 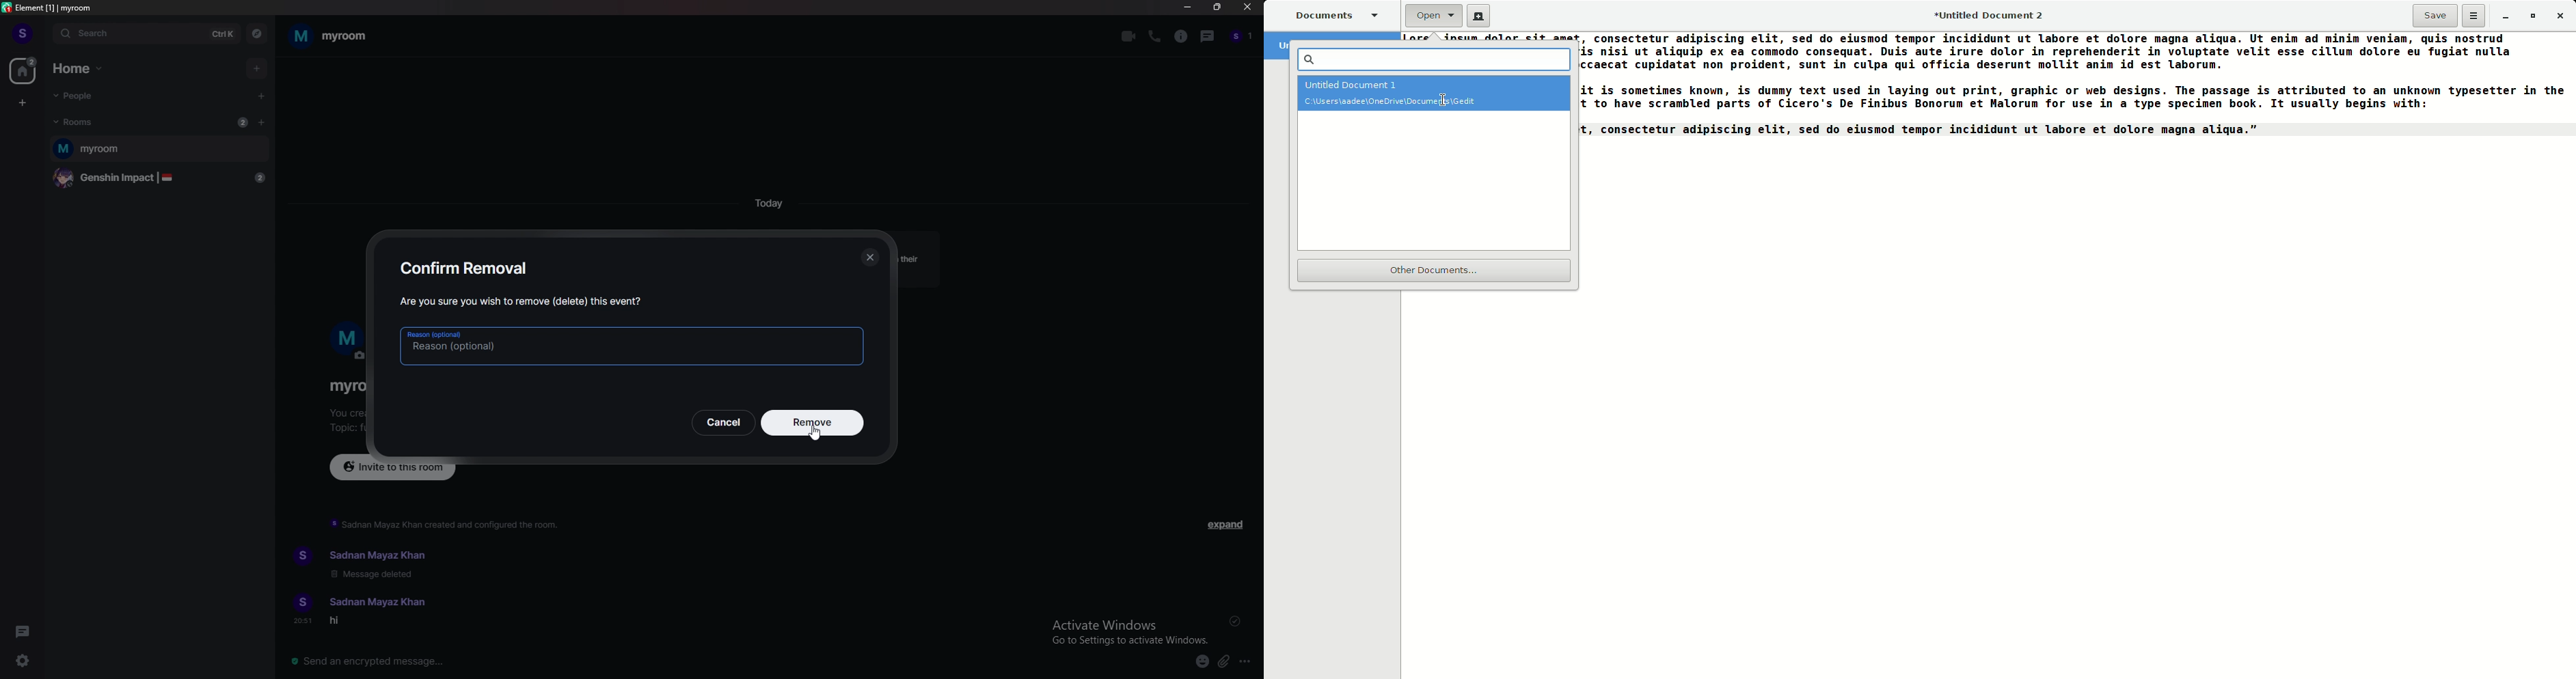 What do you see at coordinates (162, 178) in the screenshot?
I see `genshin impact |` at bounding box center [162, 178].